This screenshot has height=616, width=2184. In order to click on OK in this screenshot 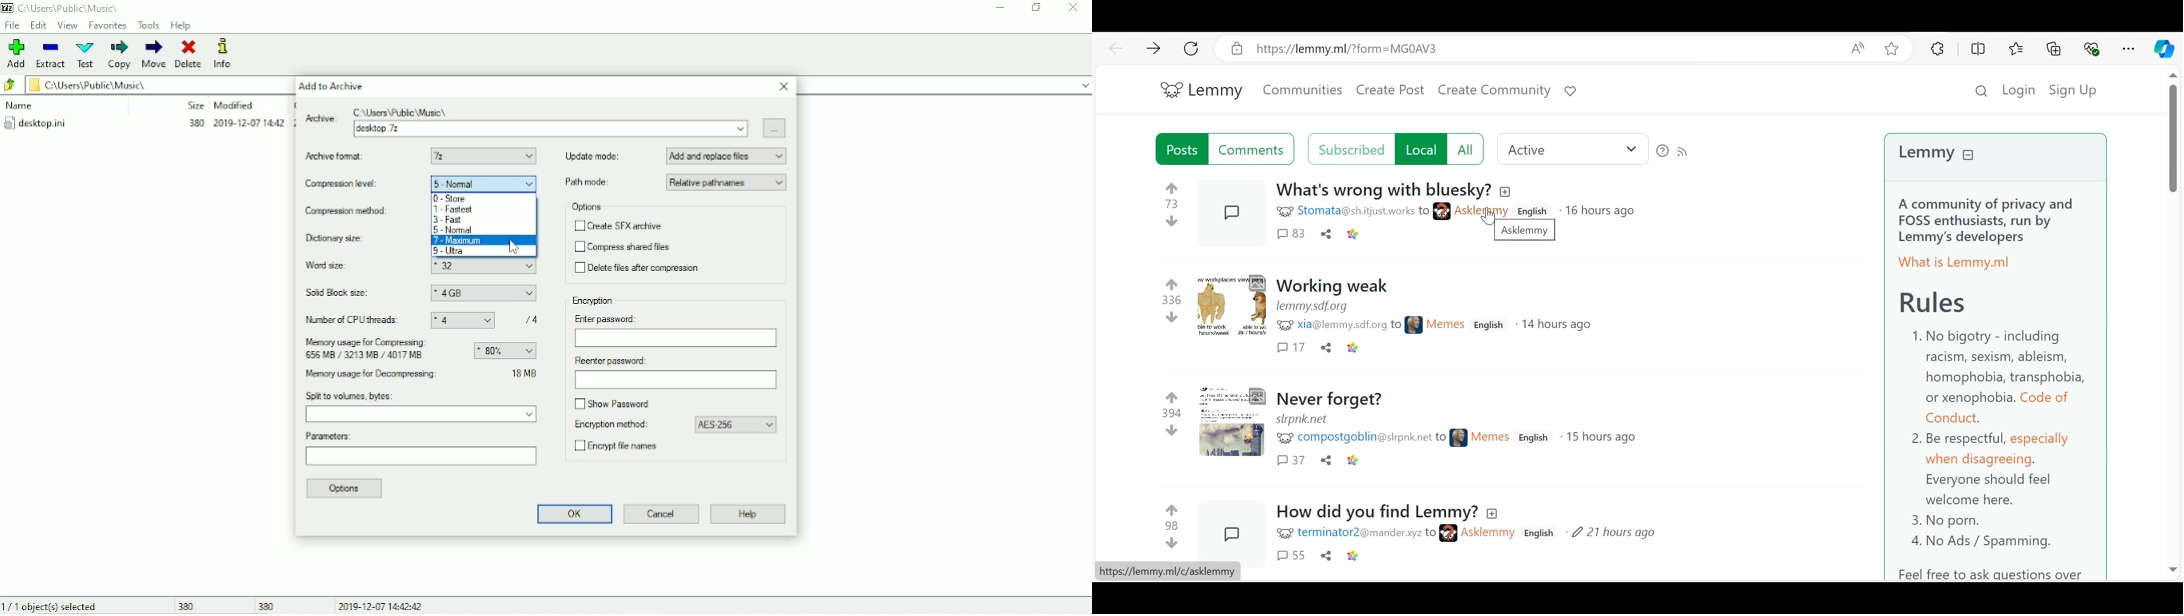, I will do `click(572, 514)`.